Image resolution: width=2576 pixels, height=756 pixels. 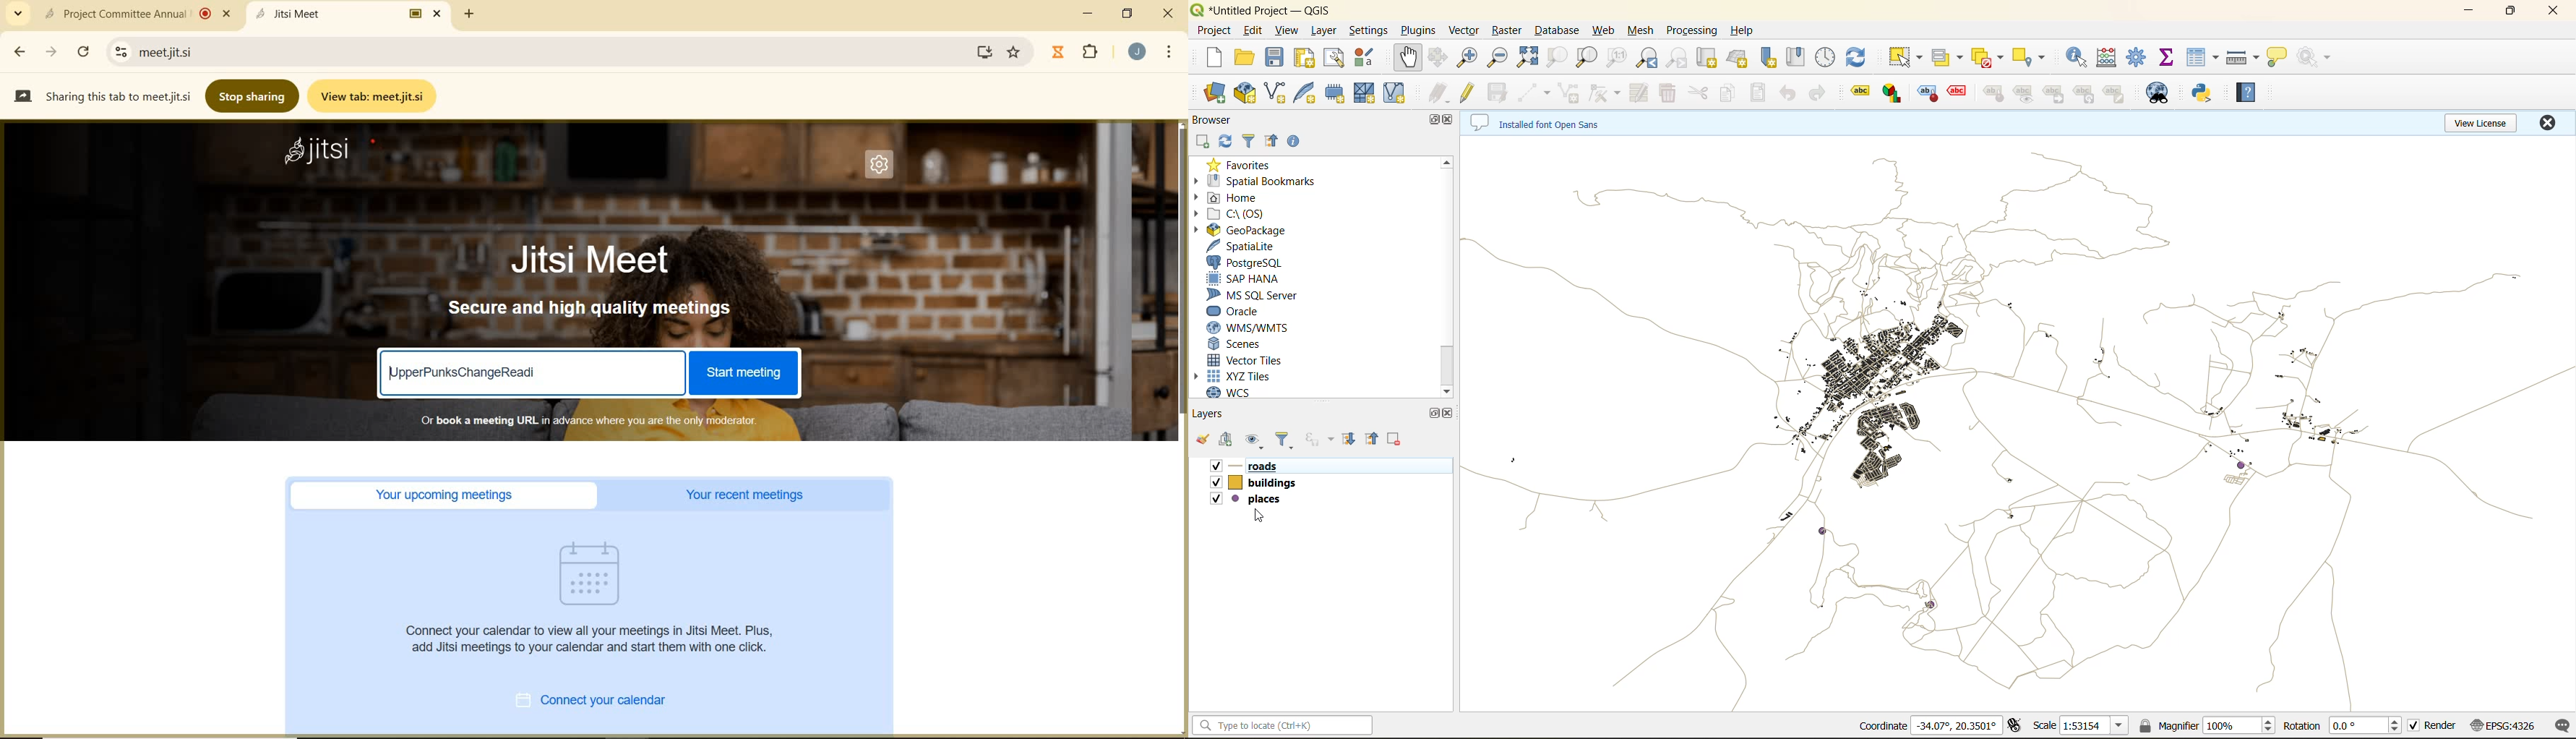 I want to click on log messages, so click(x=2558, y=727).